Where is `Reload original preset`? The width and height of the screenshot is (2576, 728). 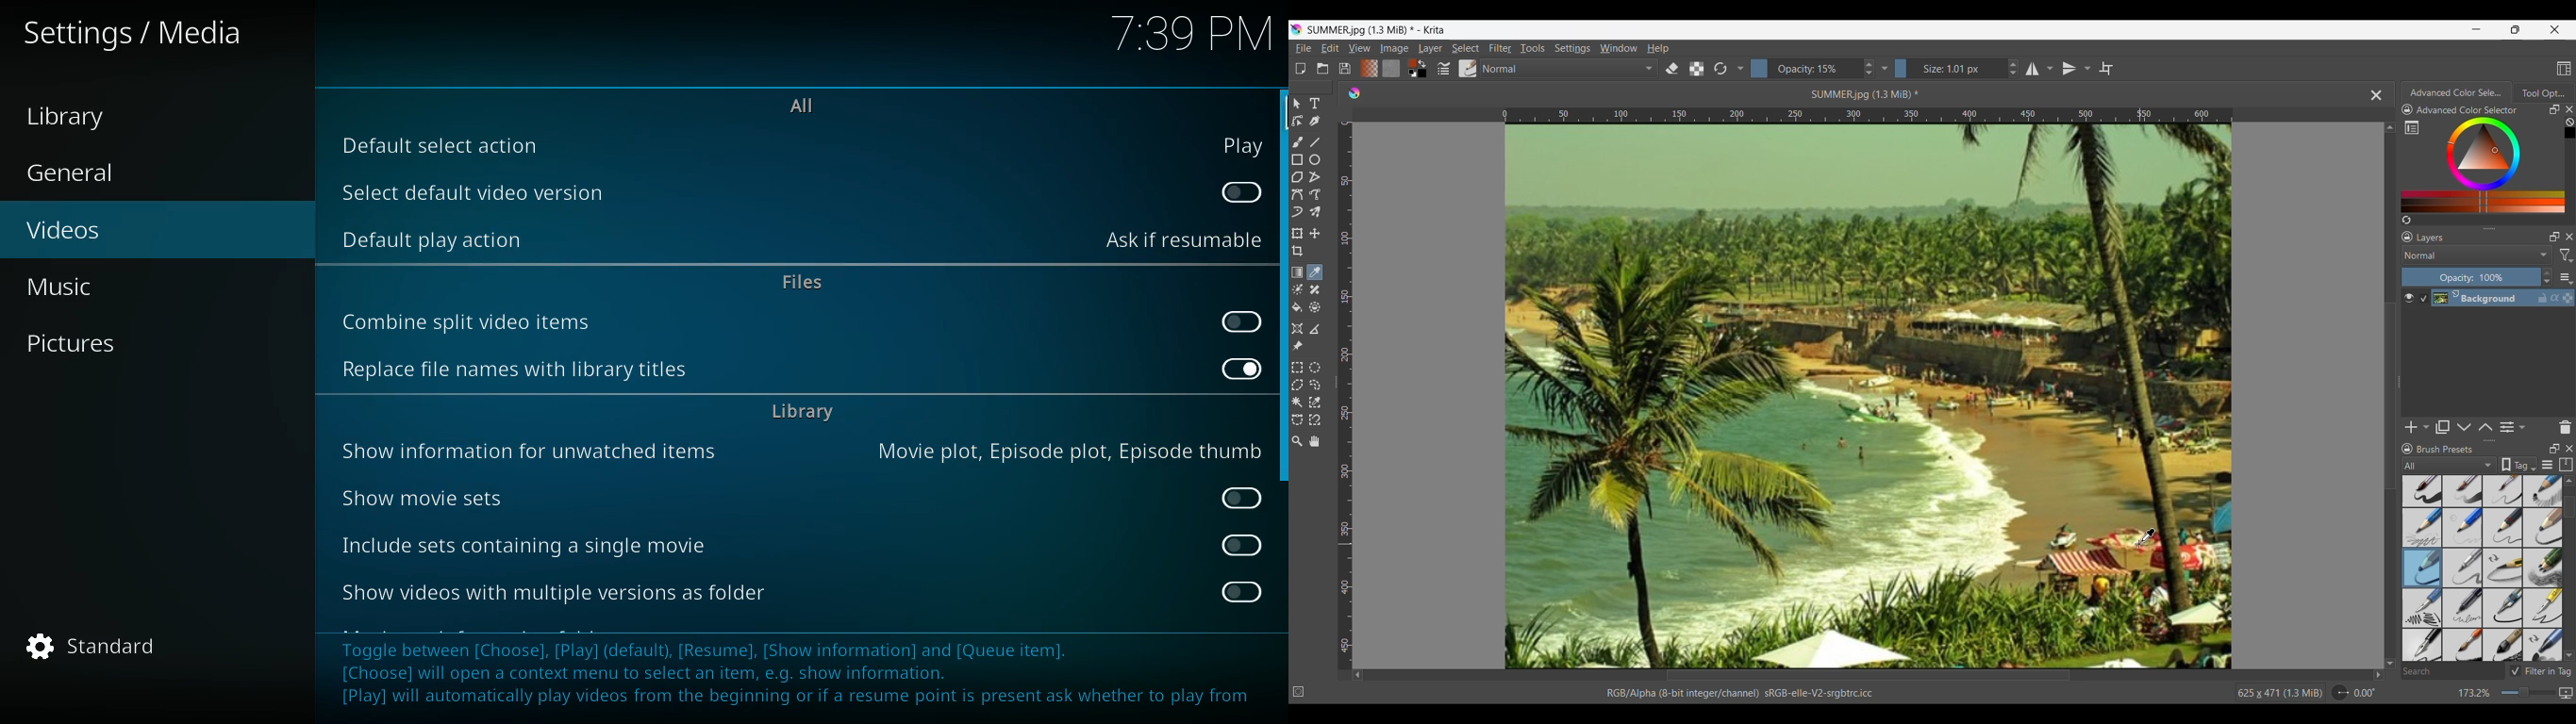 Reload original preset is located at coordinates (1720, 68).